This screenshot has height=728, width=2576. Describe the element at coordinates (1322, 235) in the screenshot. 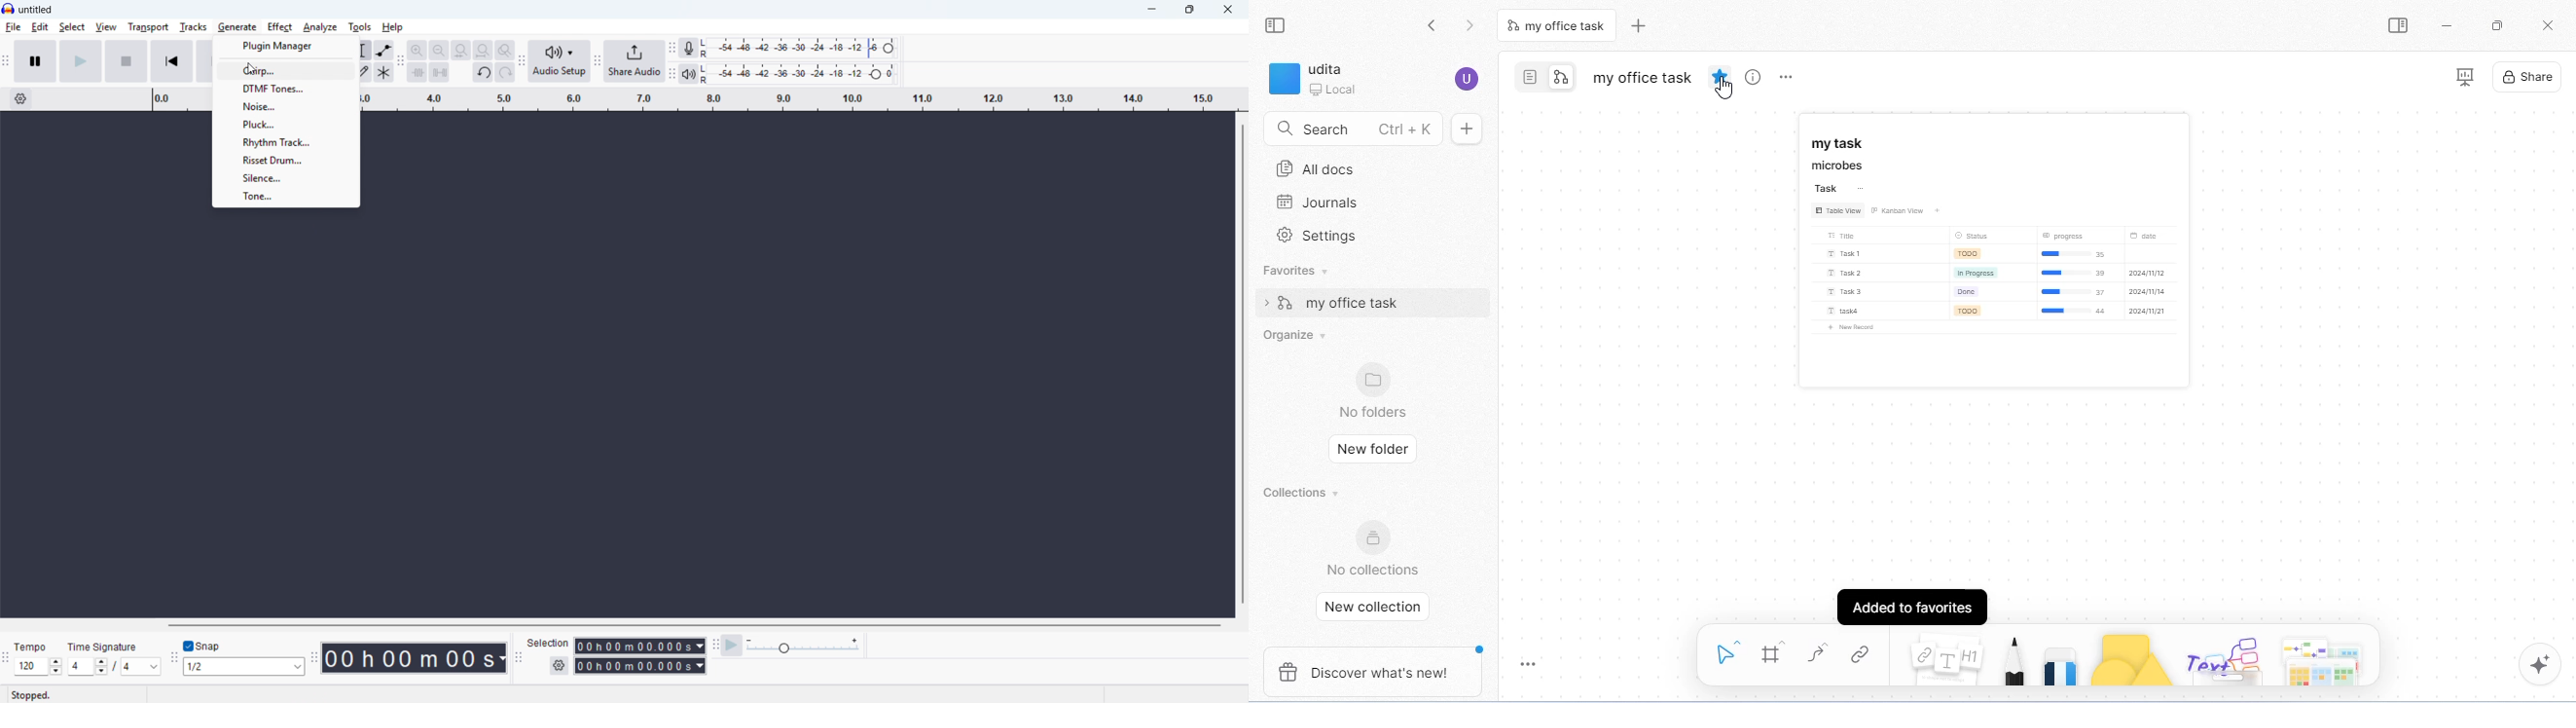

I see `settings` at that location.